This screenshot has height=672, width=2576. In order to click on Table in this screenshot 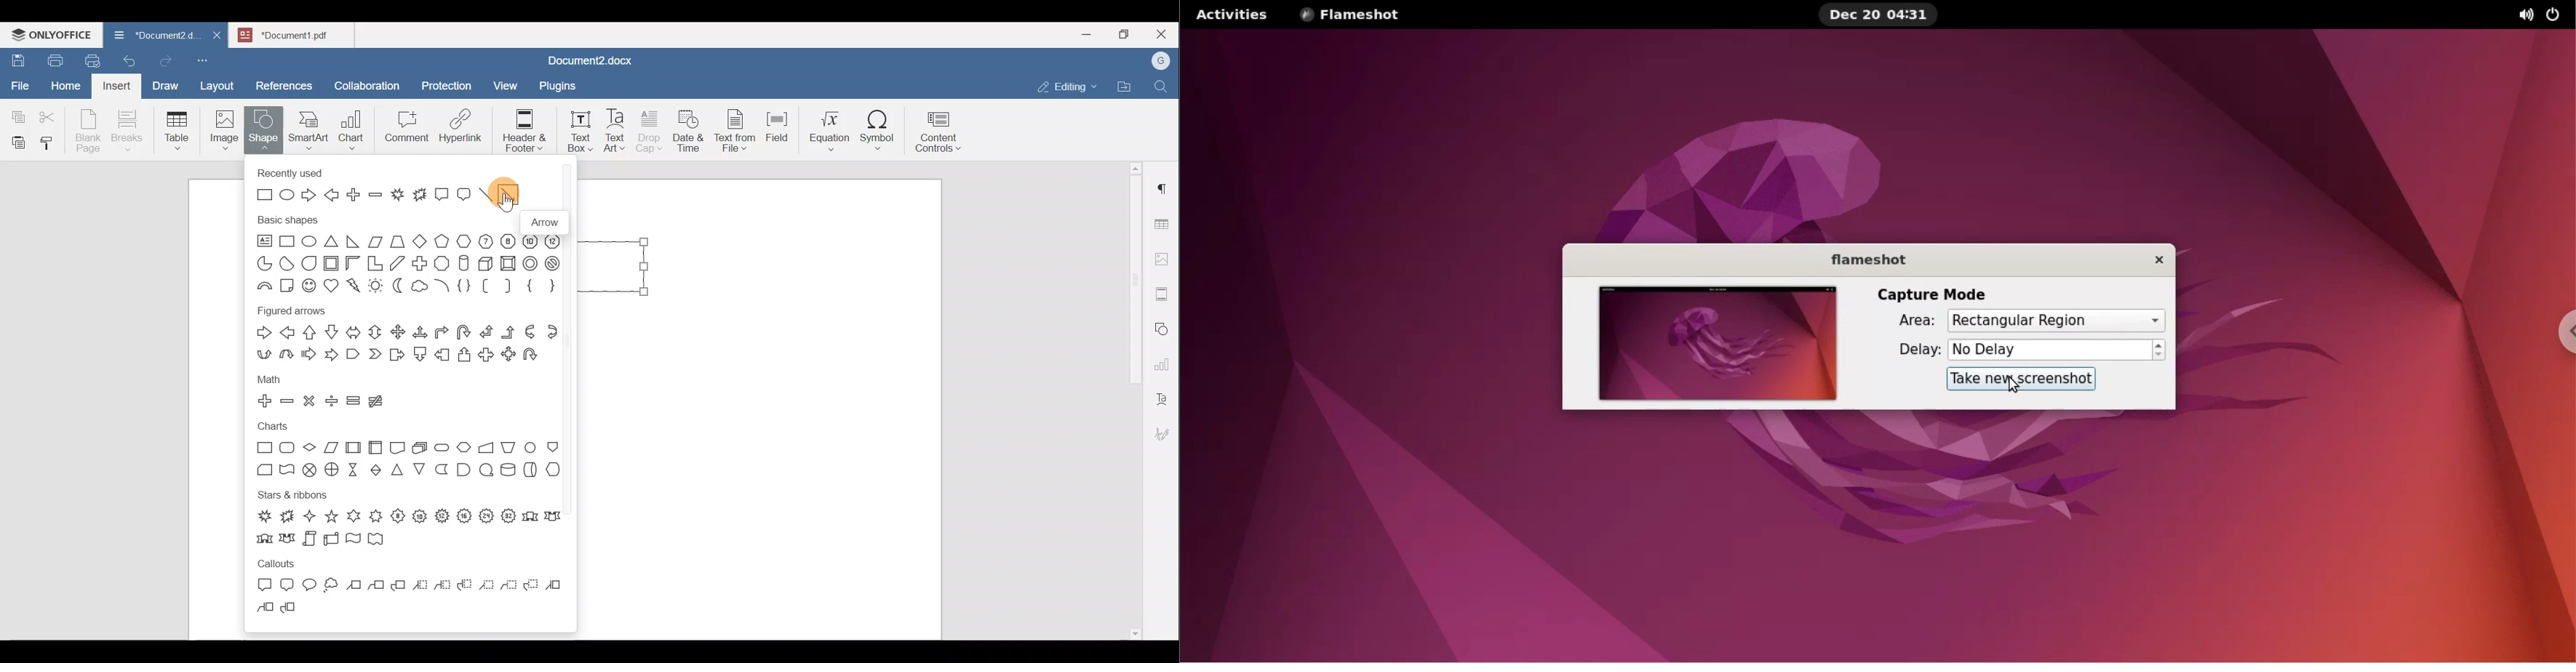, I will do `click(178, 128)`.